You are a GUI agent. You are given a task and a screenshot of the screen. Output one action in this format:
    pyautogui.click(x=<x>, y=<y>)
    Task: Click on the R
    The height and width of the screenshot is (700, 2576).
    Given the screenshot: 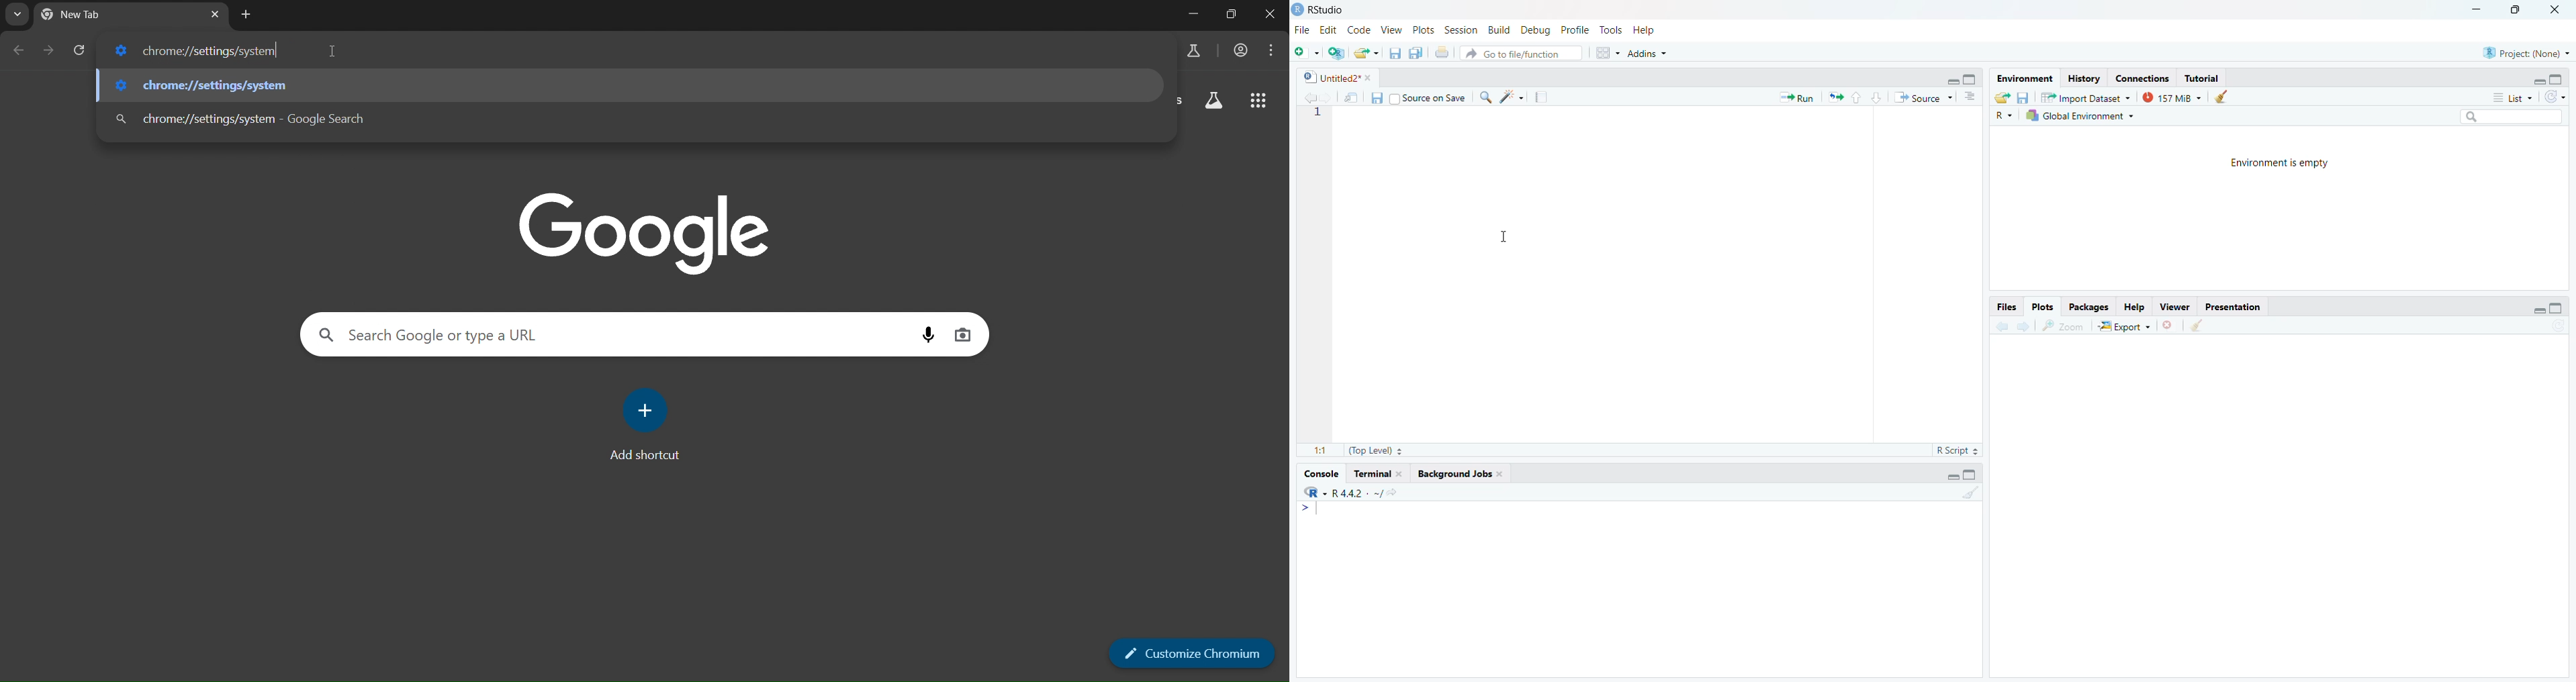 What is the action you would take?
    pyautogui.click(x=2008, y=116)
    